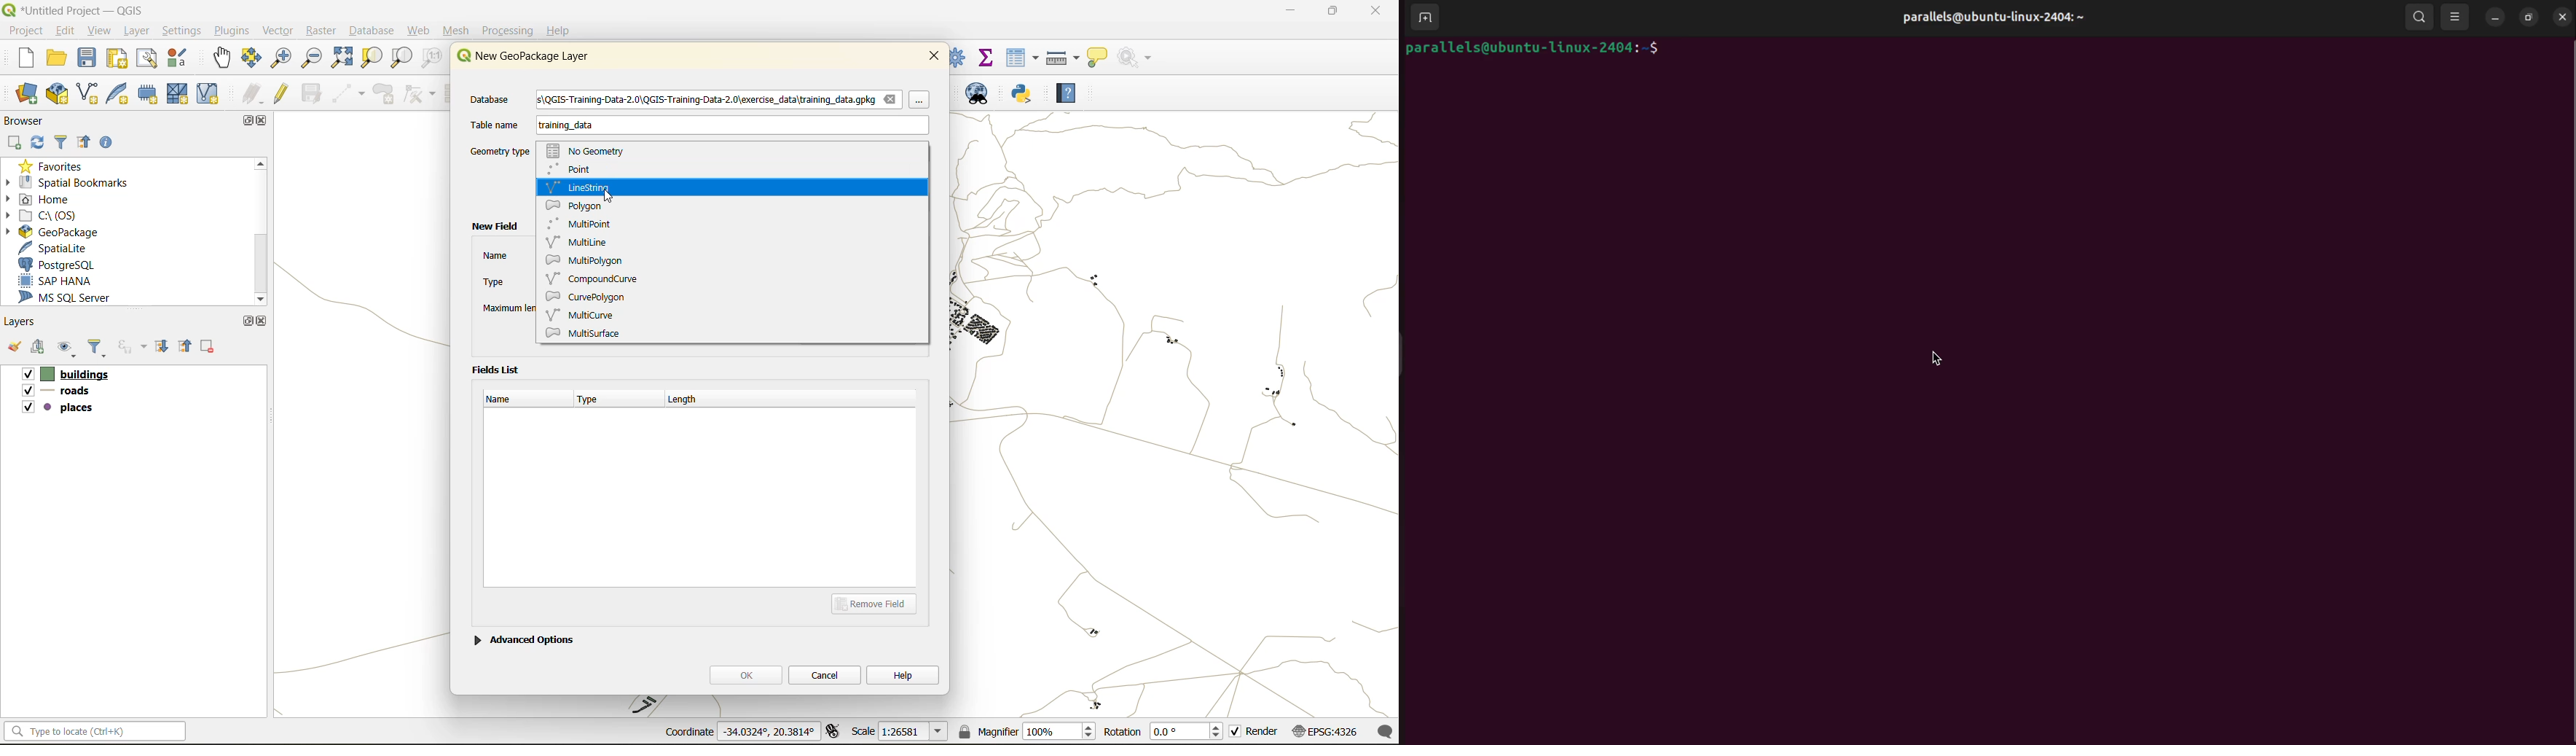 The width and height of the screenshot is (2576, 756). I want to click on remove, so click(208, 348).